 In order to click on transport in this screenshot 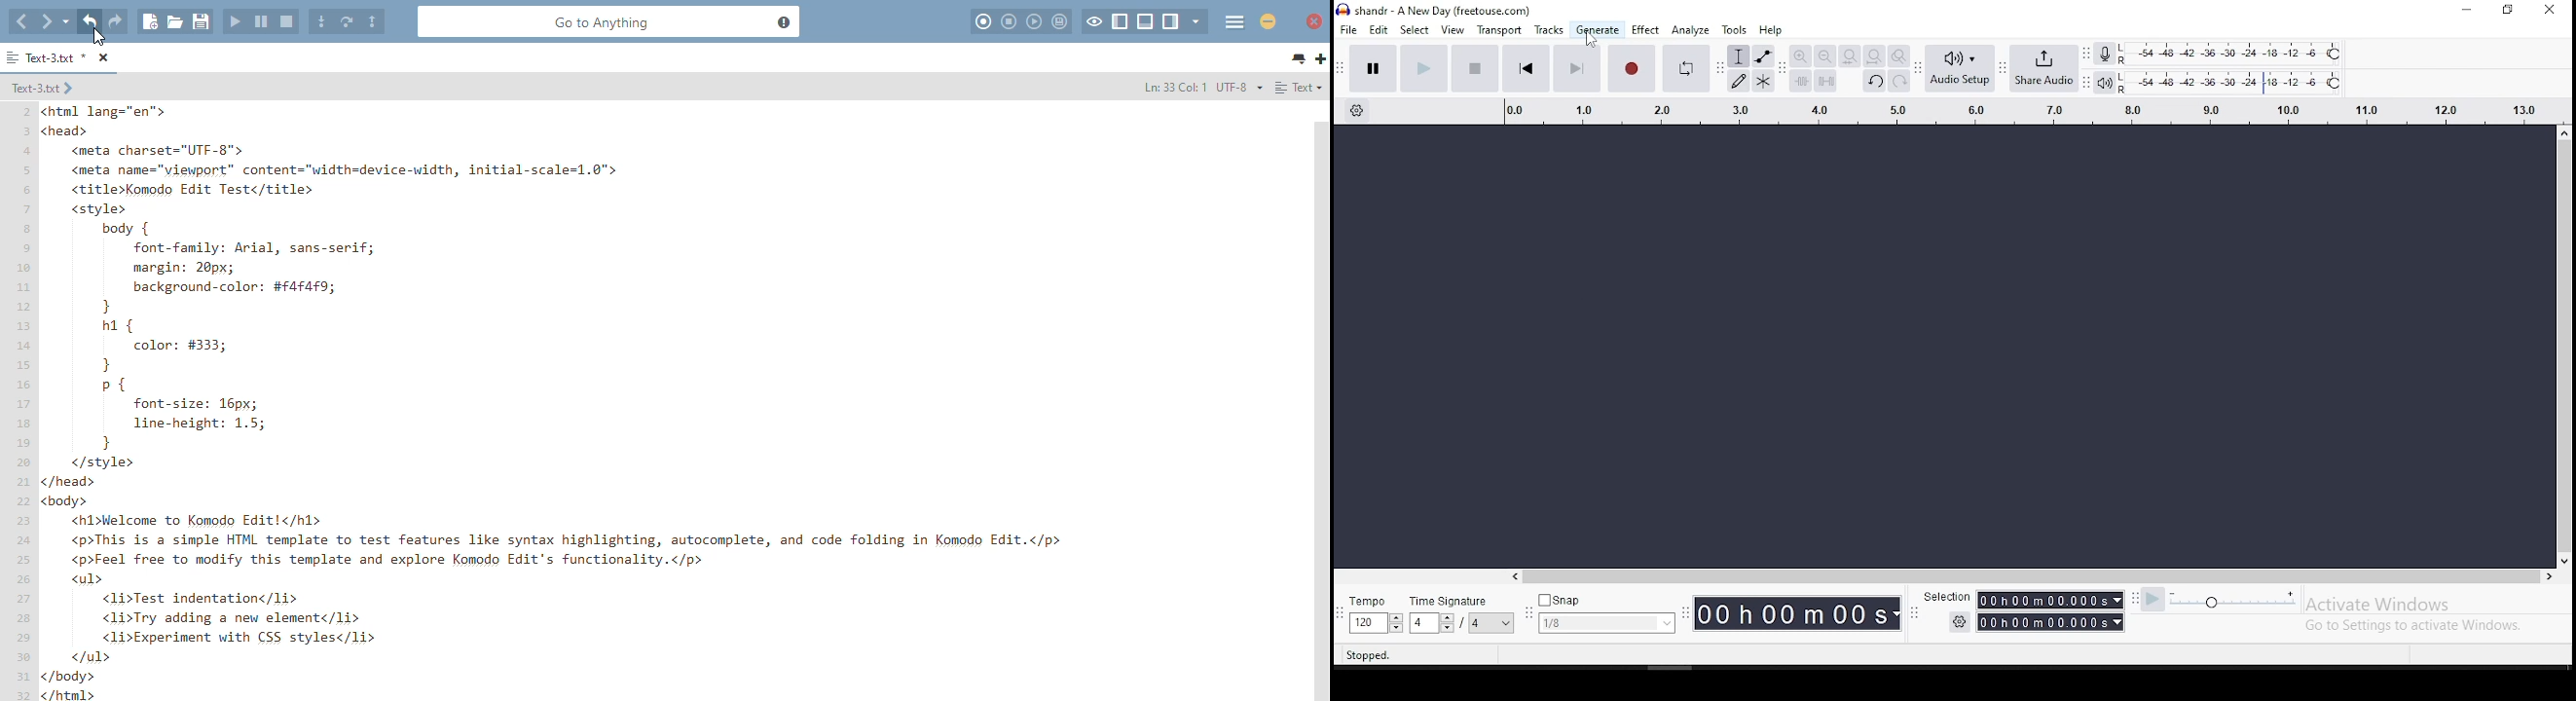, I will do `click(1501, 29)`.